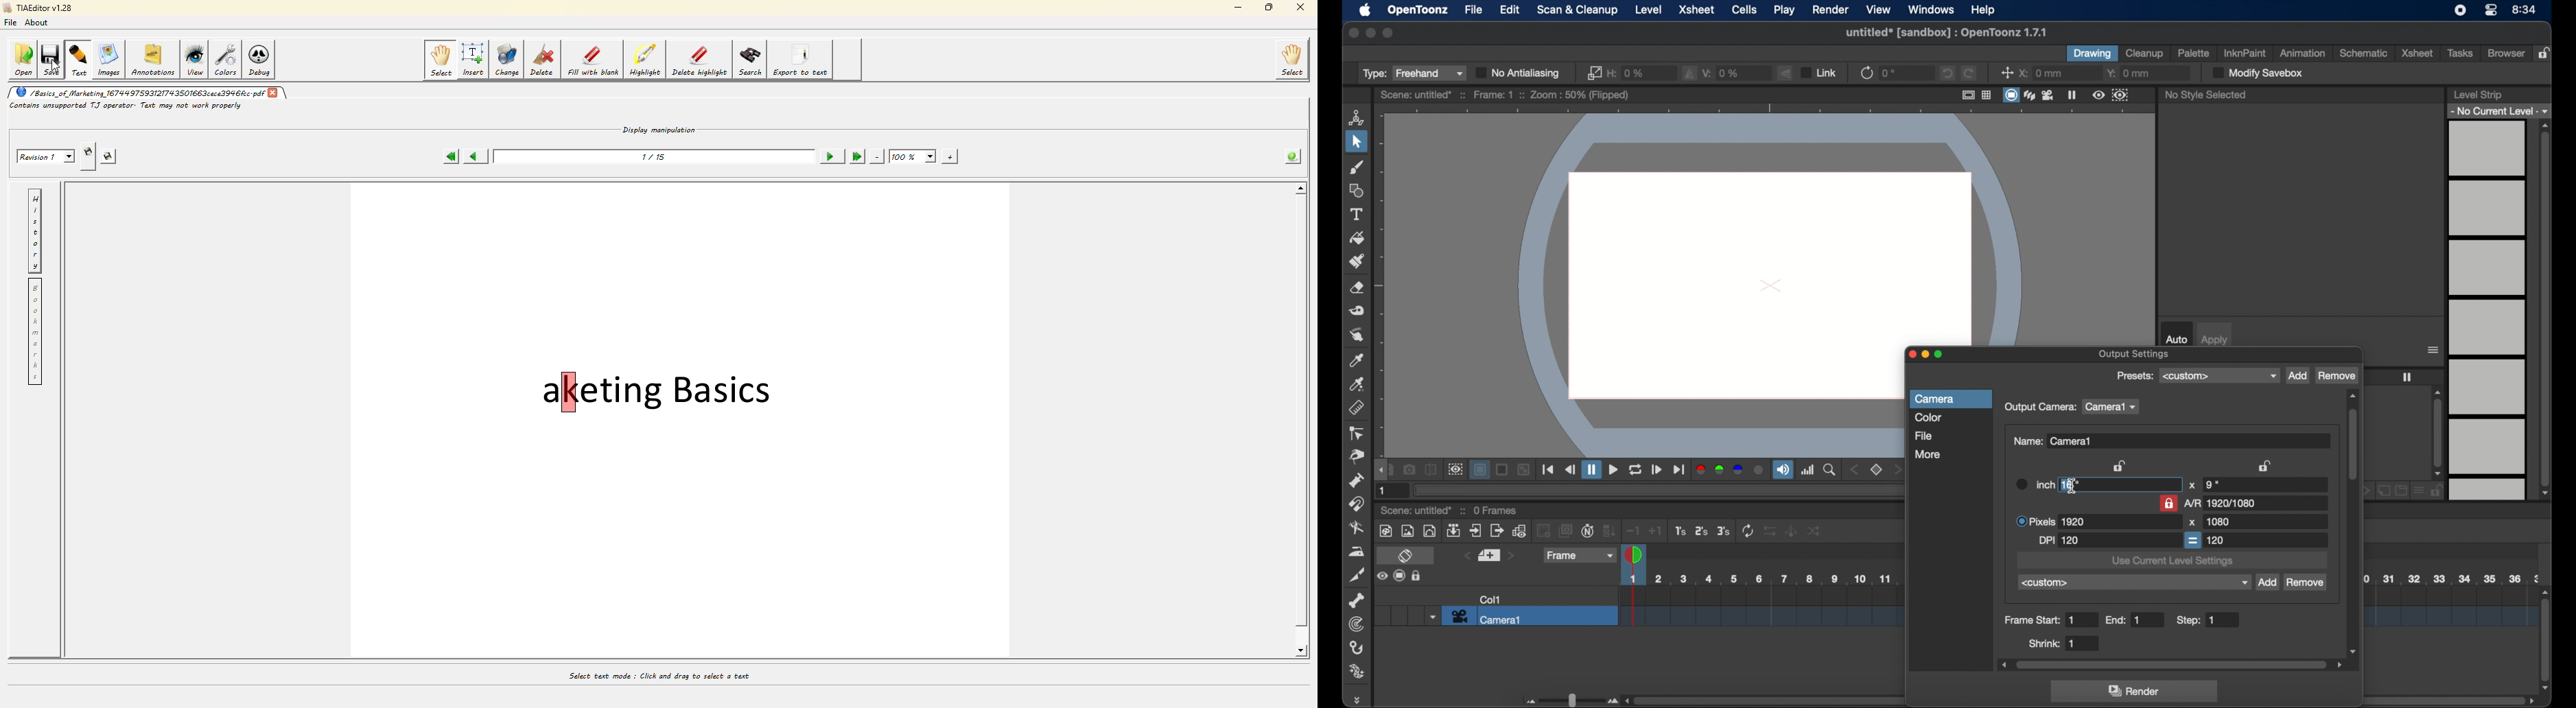 This screenshot has width=2576, height=728. Describe the element at coordinates (1357, 335) in the screenshot. I see `finger tool` at that location.